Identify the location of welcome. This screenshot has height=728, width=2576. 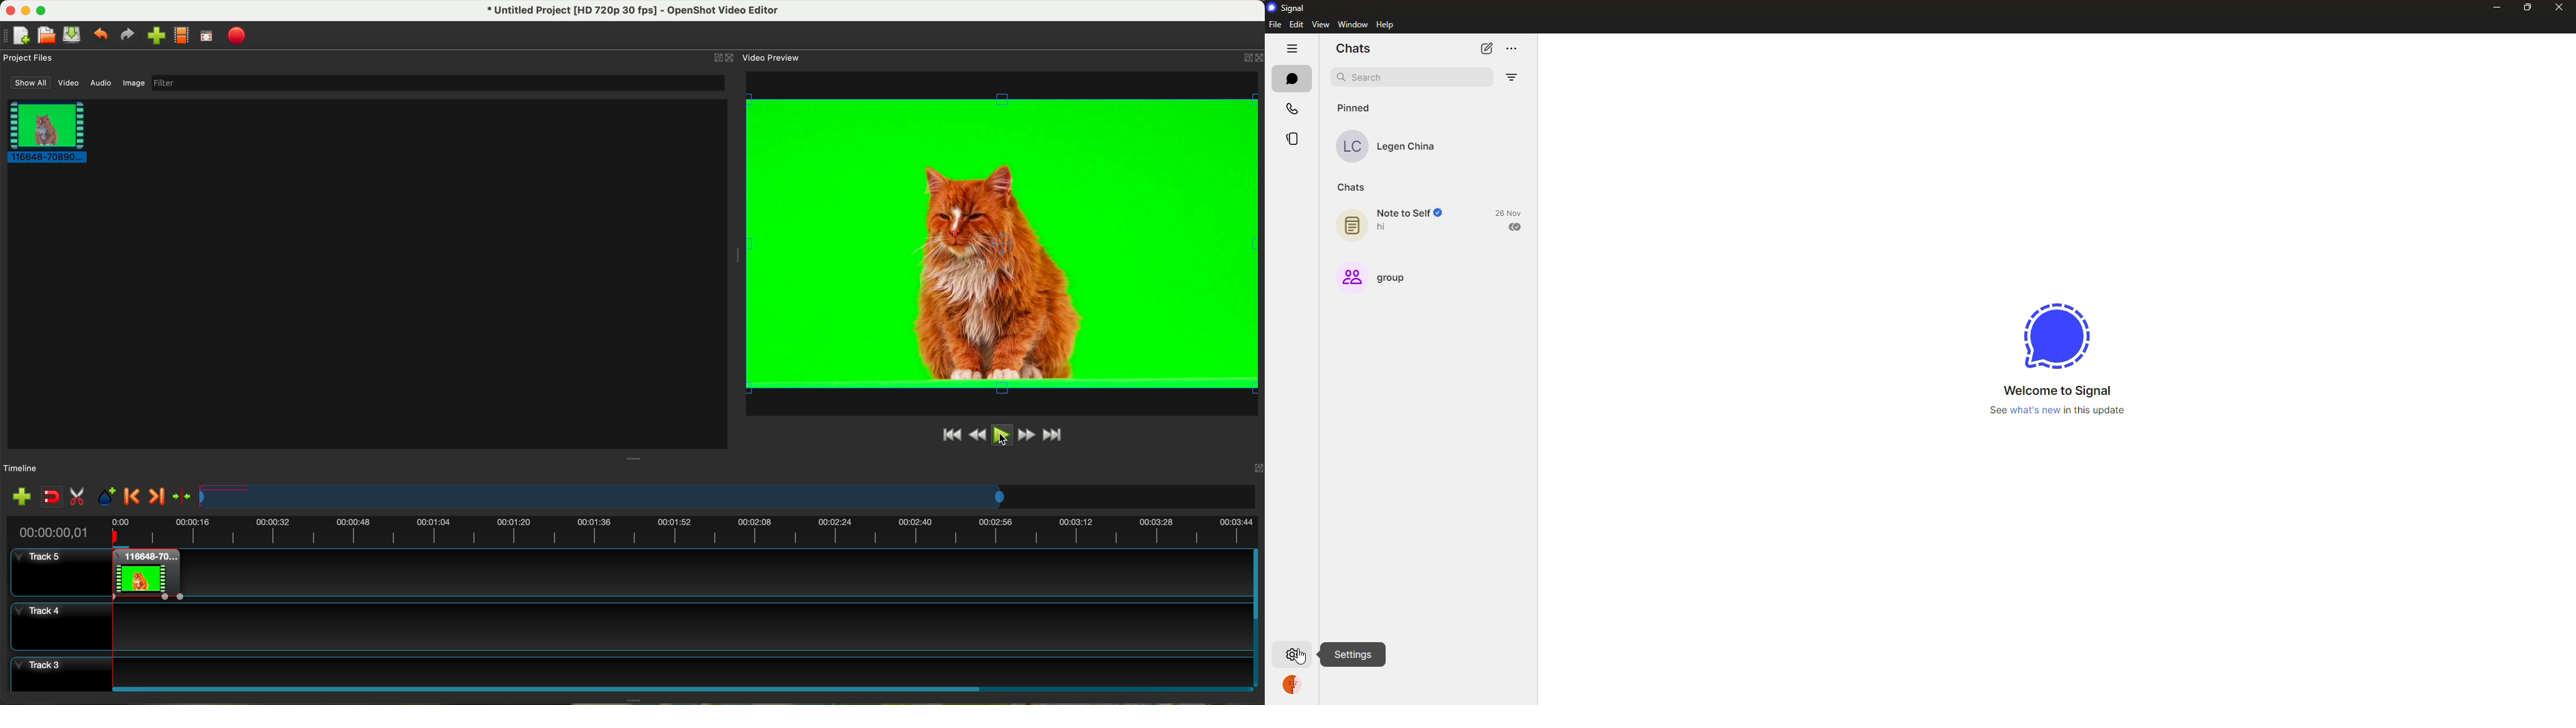
(2057, 390).